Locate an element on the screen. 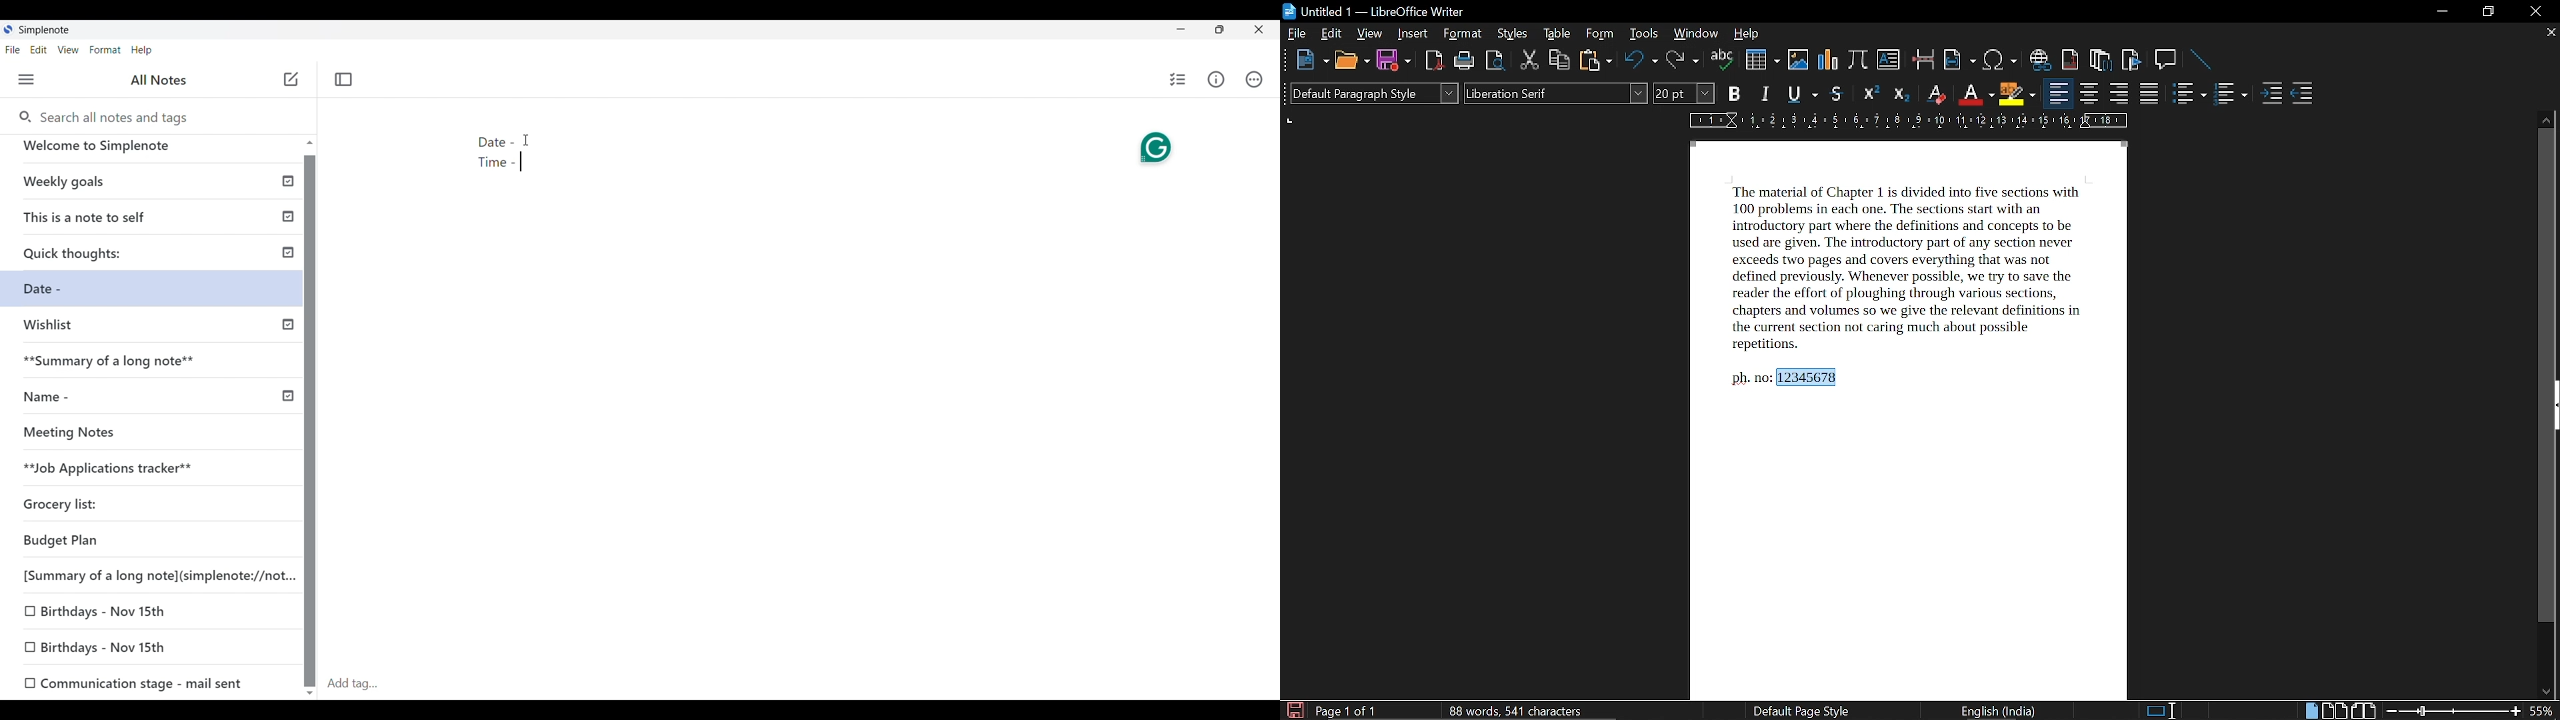 This screenshot has width=2576, height=728. current zoom is located at coordinates (2544, 712).